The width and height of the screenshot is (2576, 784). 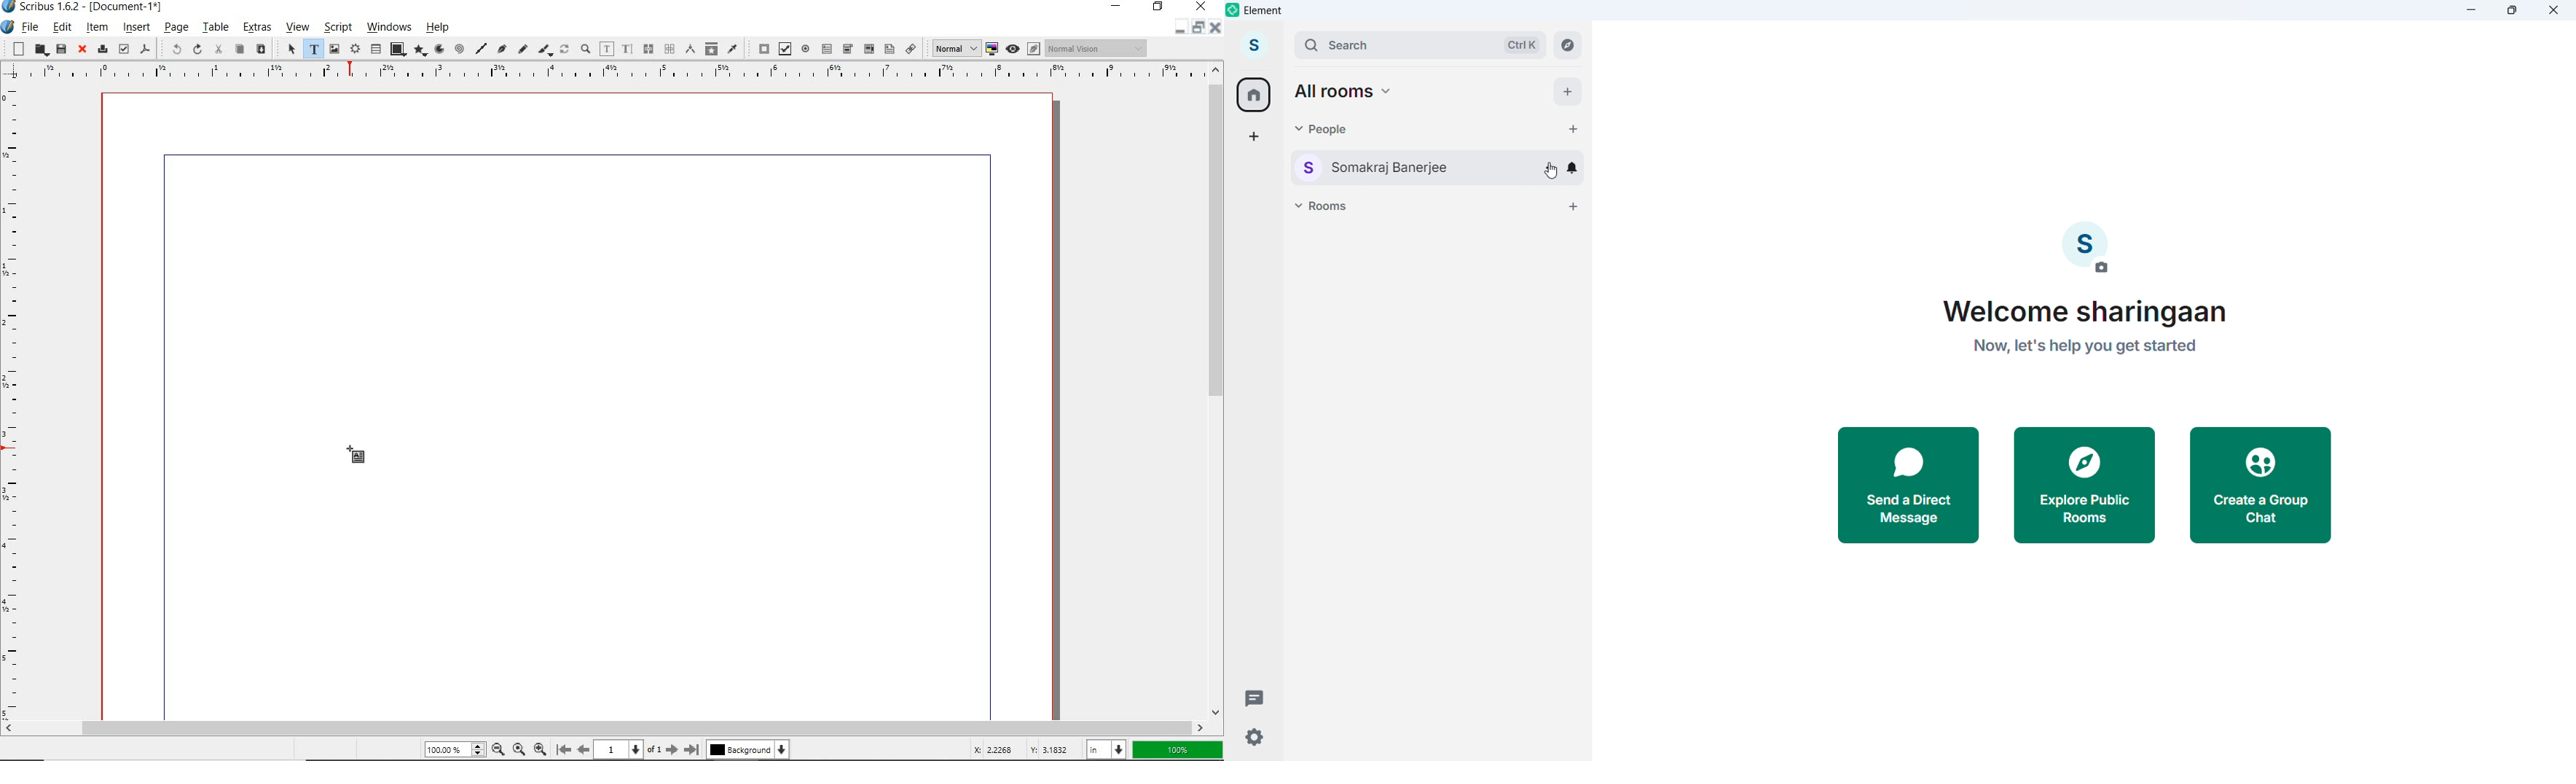 I want to click on , so click(x=1568, y=46).